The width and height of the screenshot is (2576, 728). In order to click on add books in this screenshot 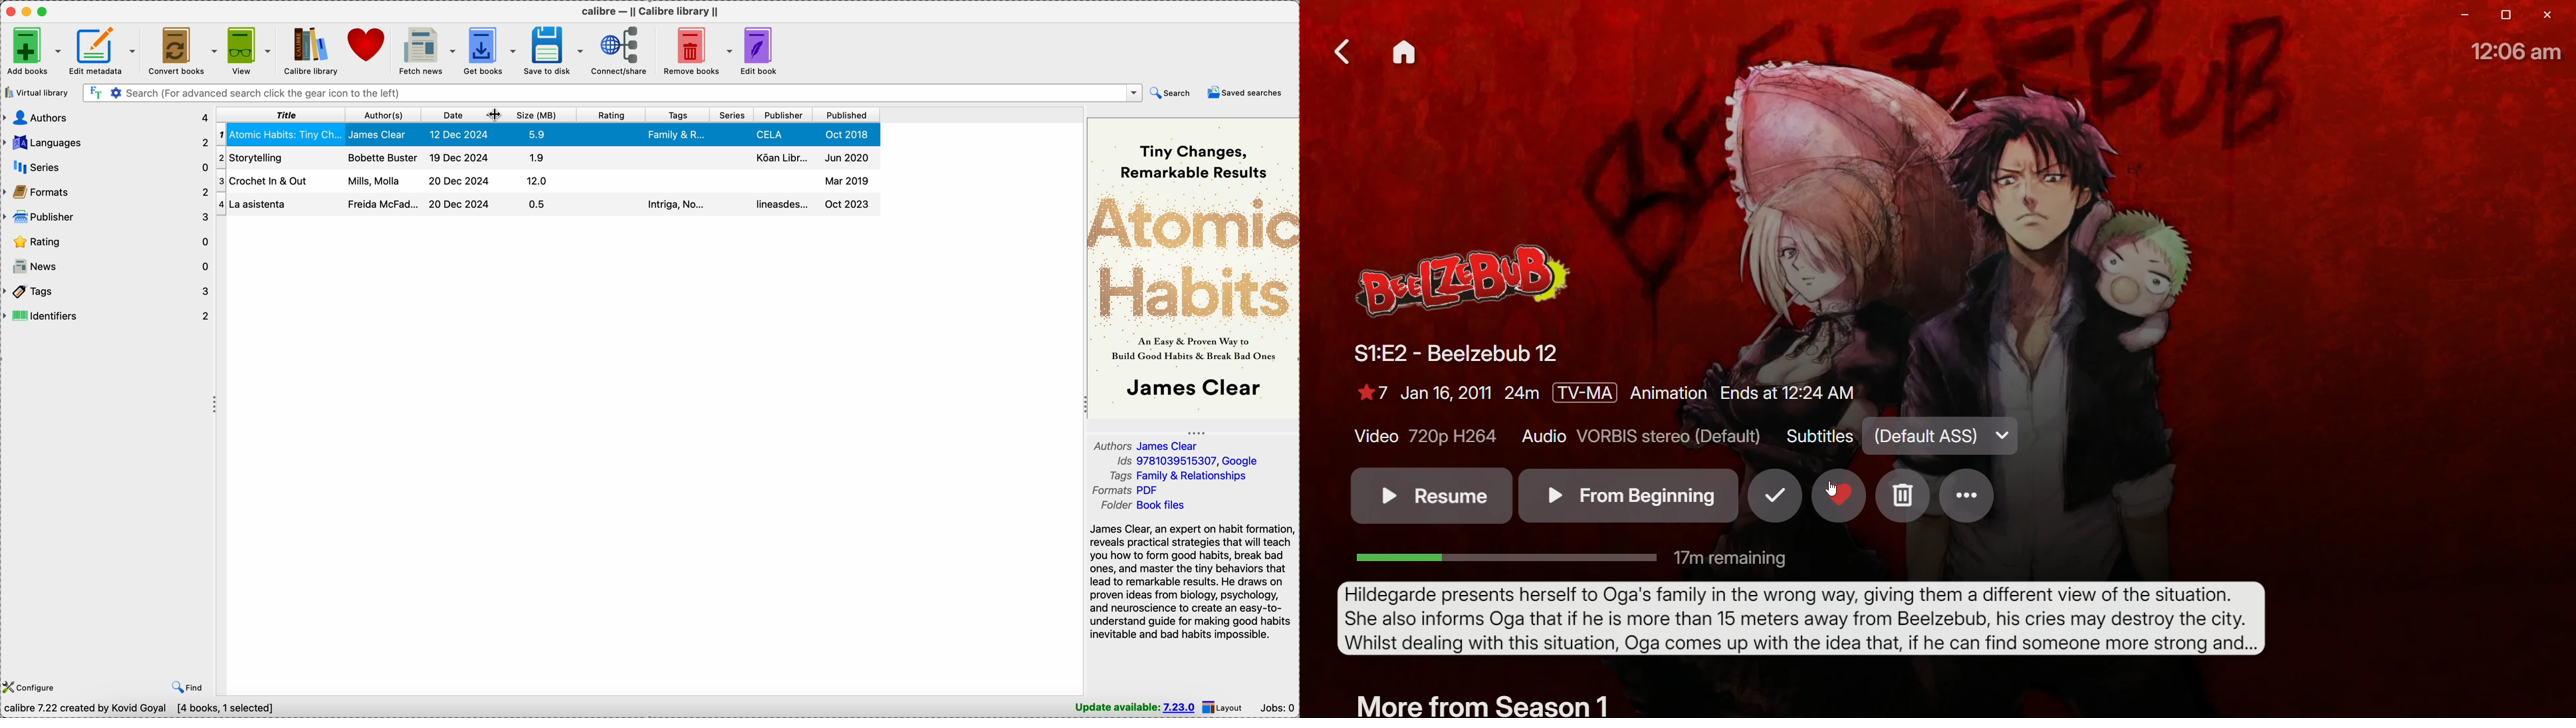, I will do `click(32, 51)`.